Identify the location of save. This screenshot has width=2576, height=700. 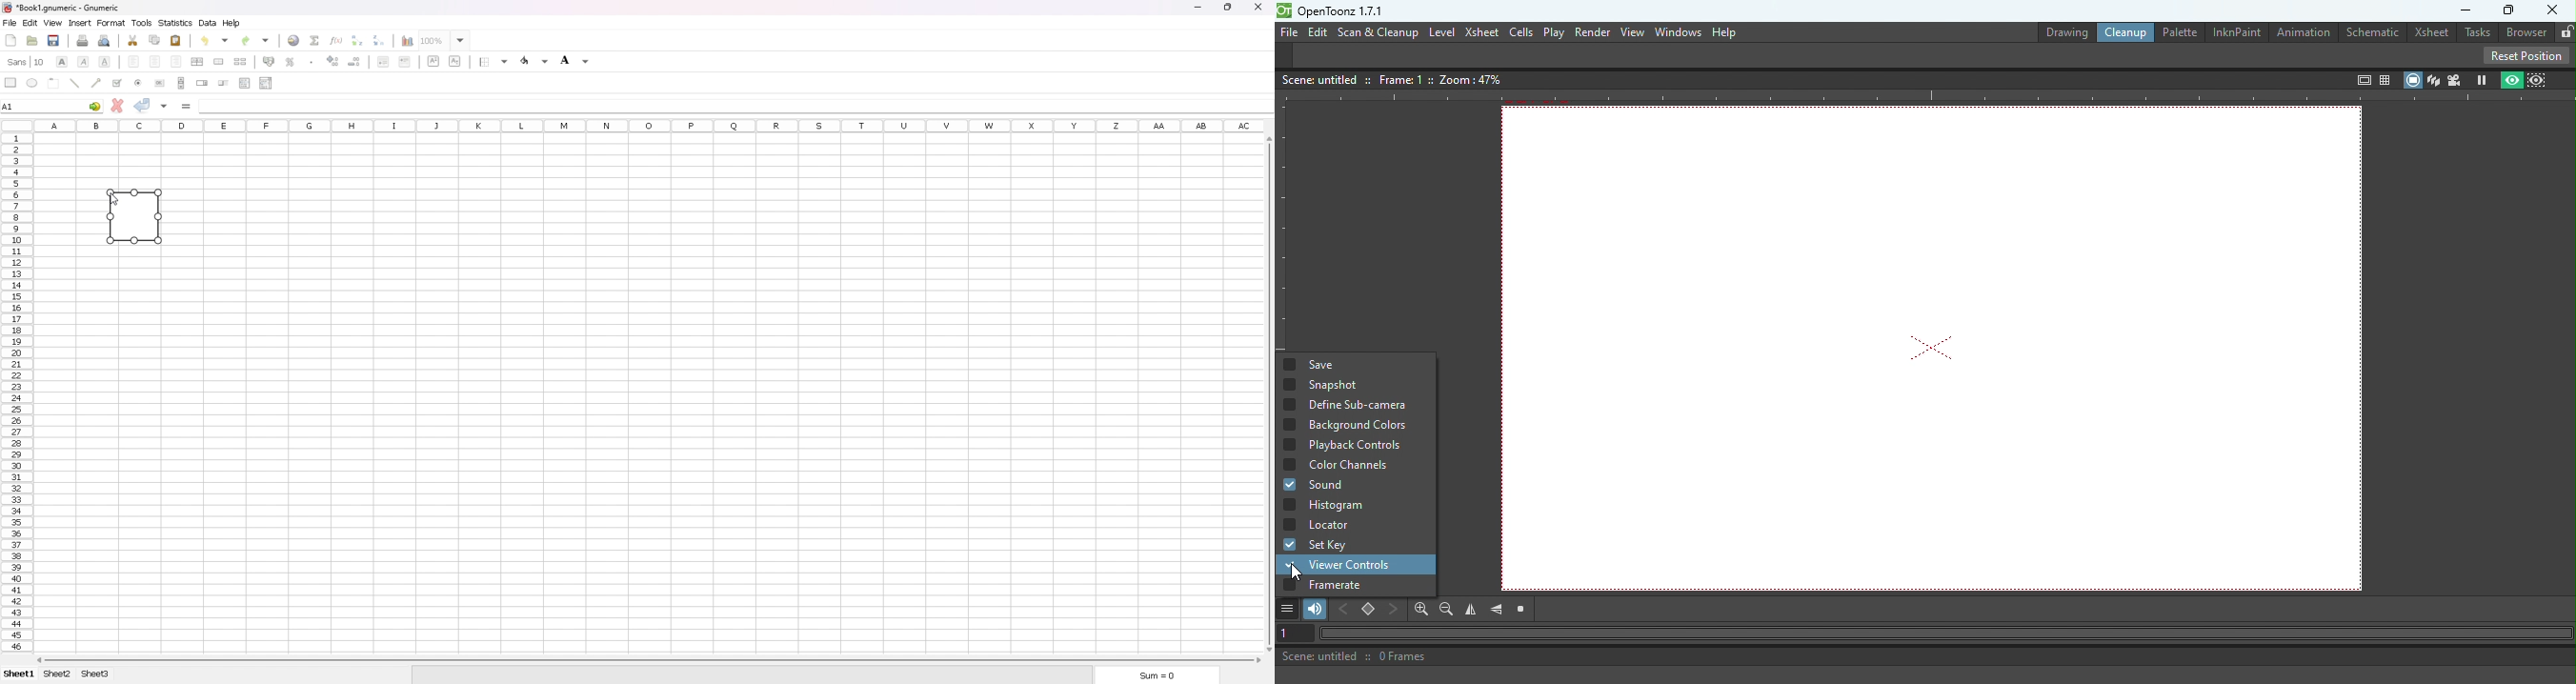
(54, 41).